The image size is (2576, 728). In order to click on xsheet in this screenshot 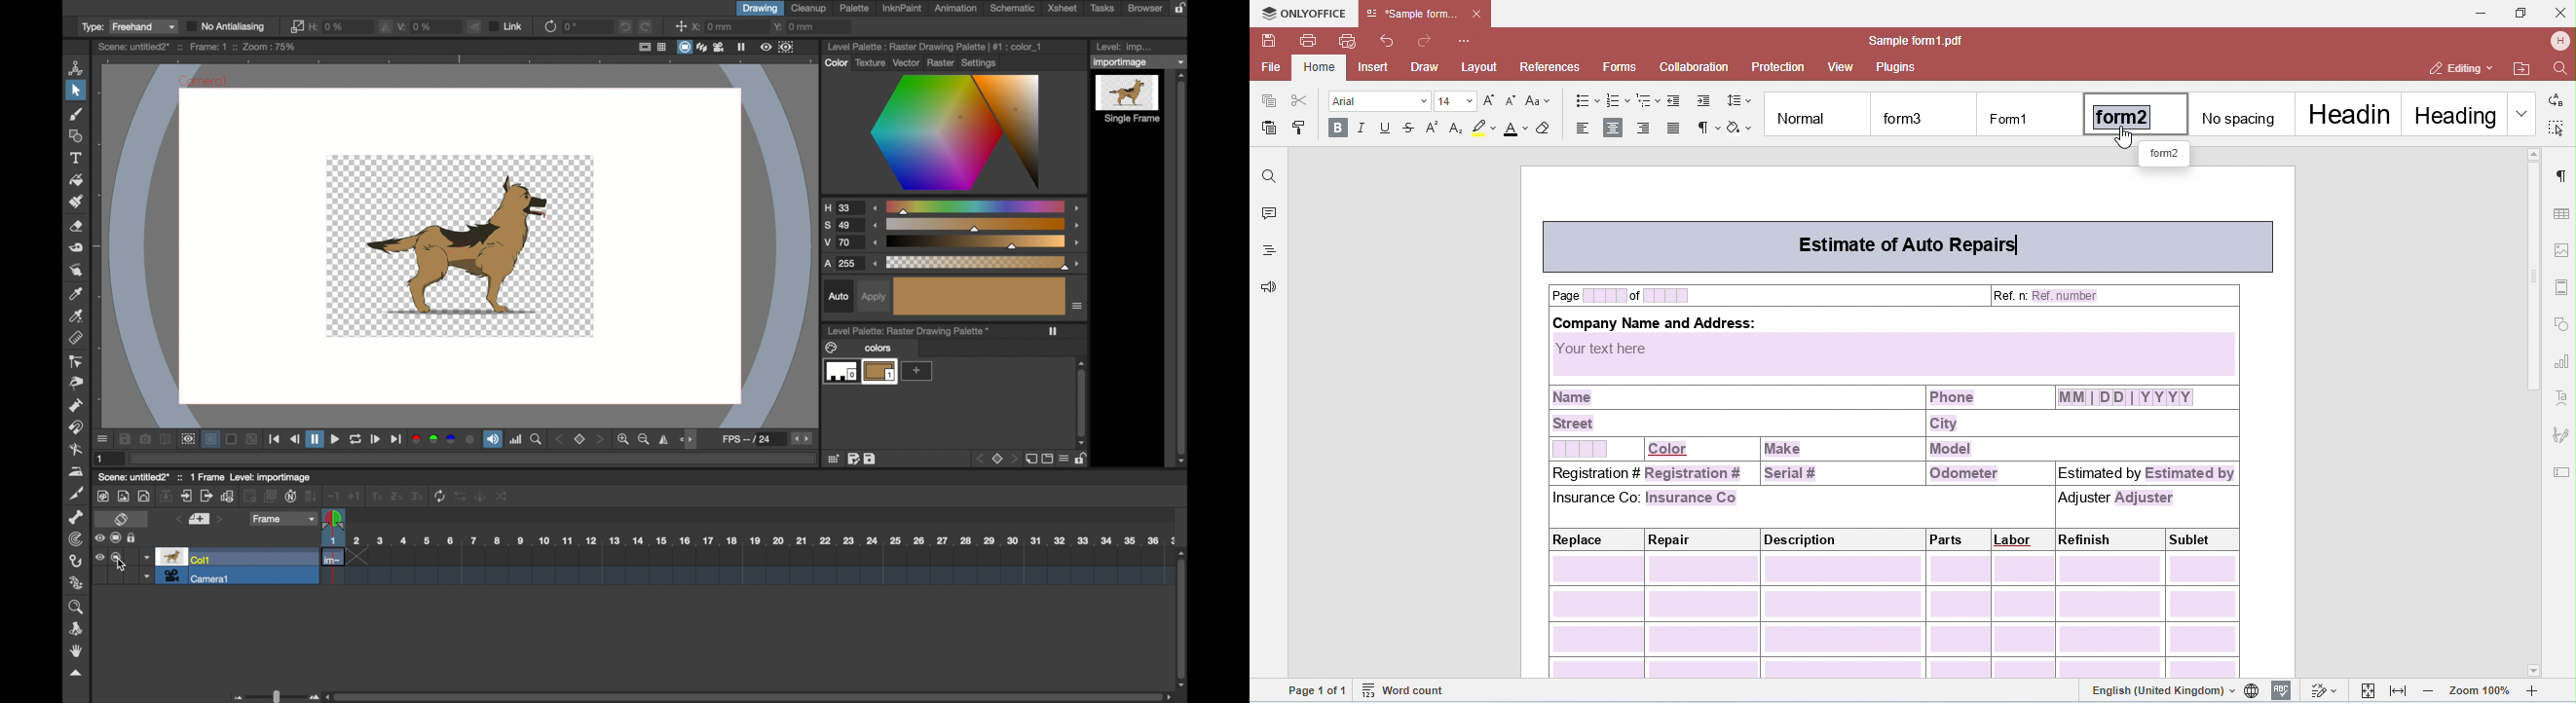, I will do `click(1063, 8)`.